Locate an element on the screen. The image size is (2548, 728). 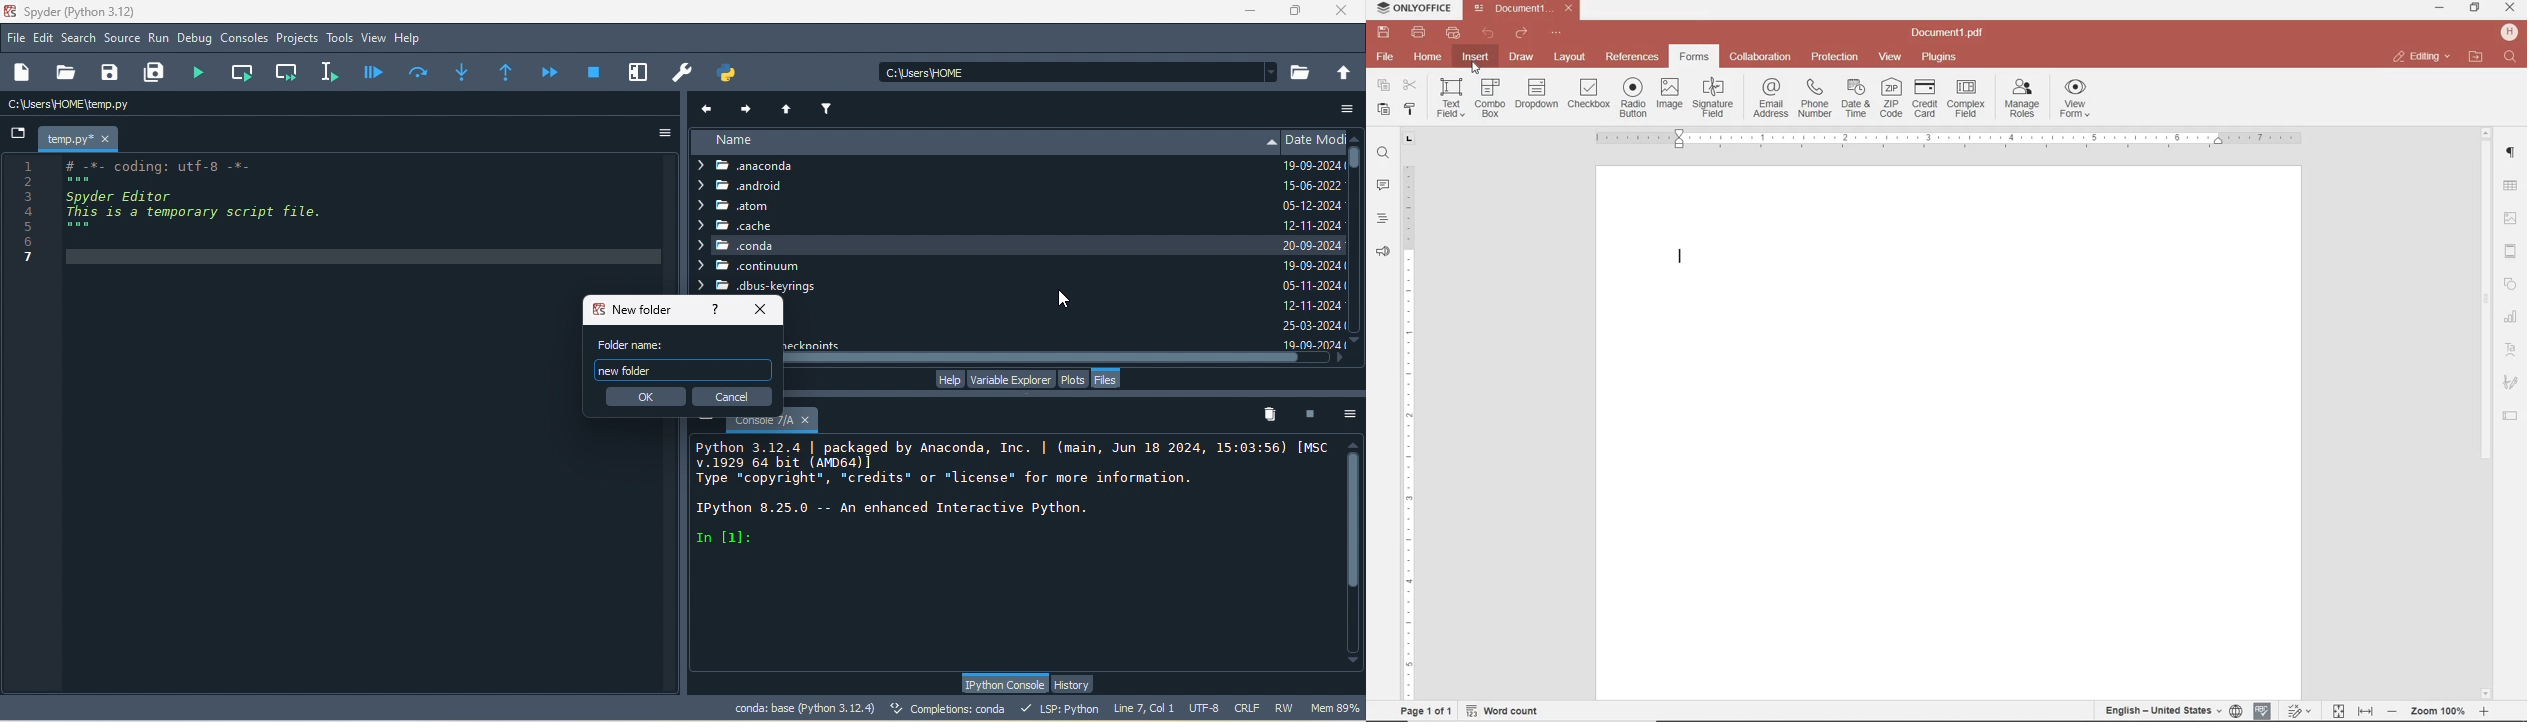
open file location is located at coordinates (2477, 57).